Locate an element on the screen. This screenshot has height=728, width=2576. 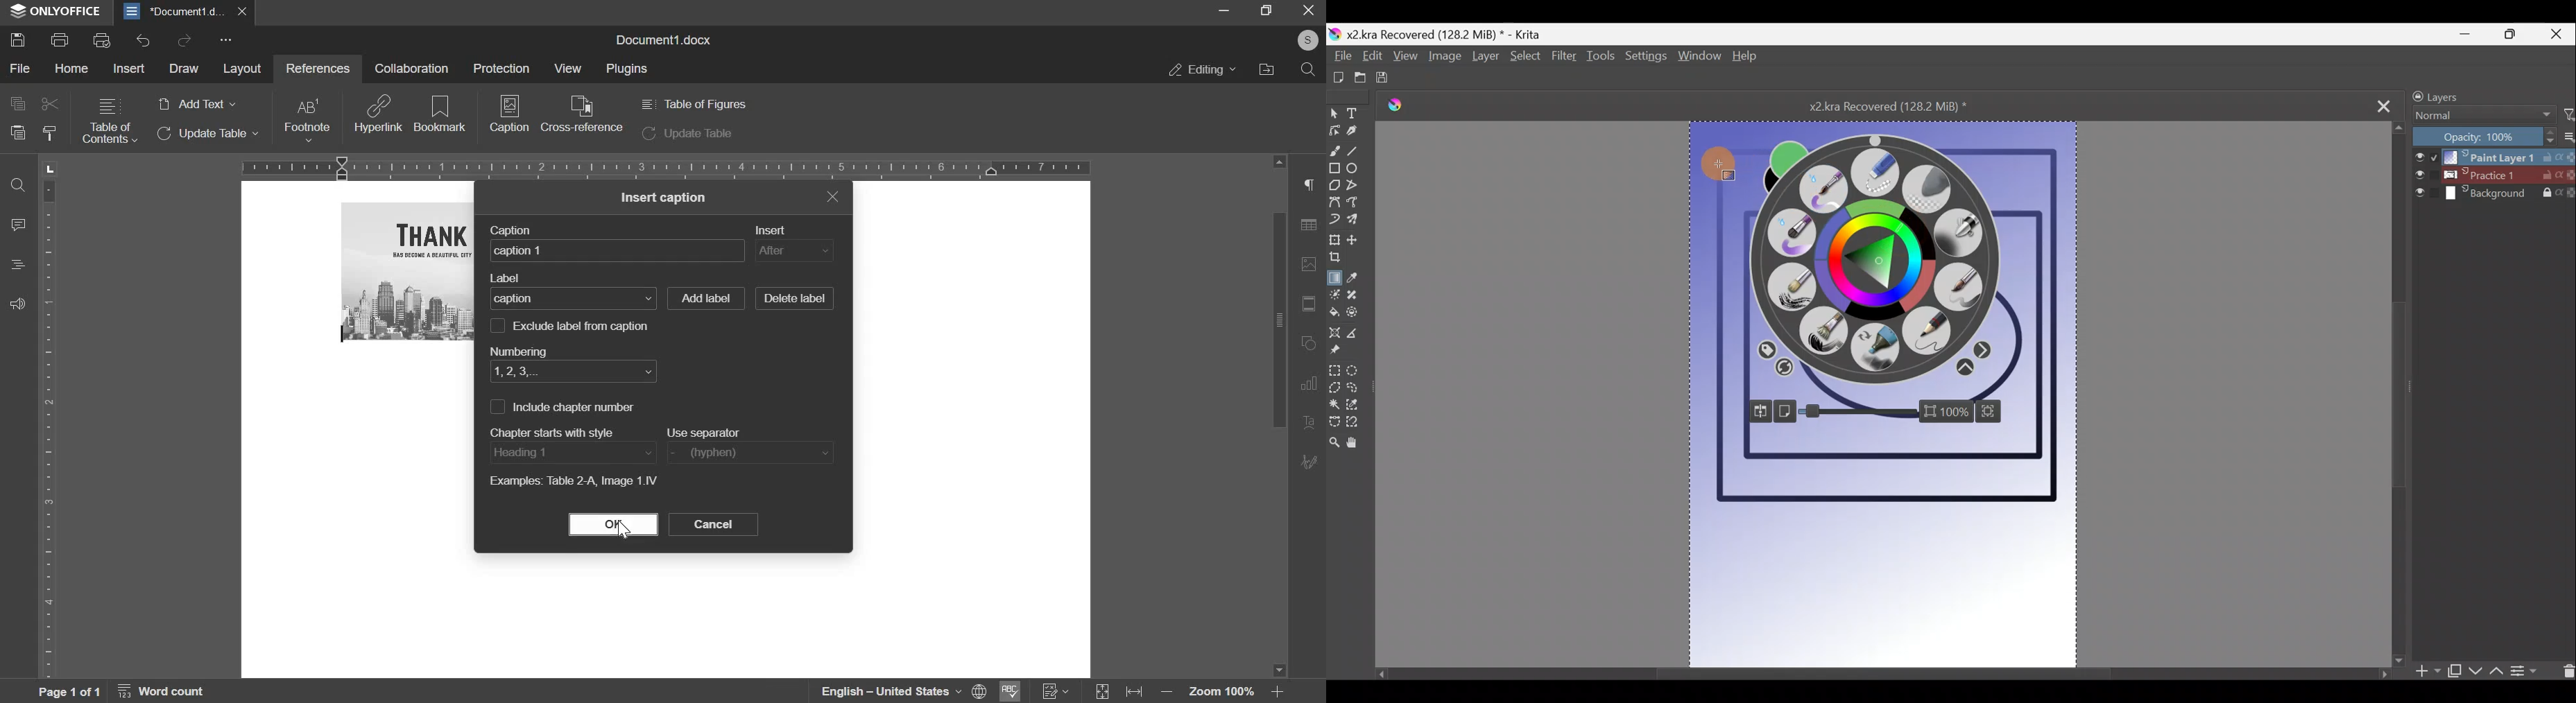
Add layer/mask is located at coordinates (2429, 672).